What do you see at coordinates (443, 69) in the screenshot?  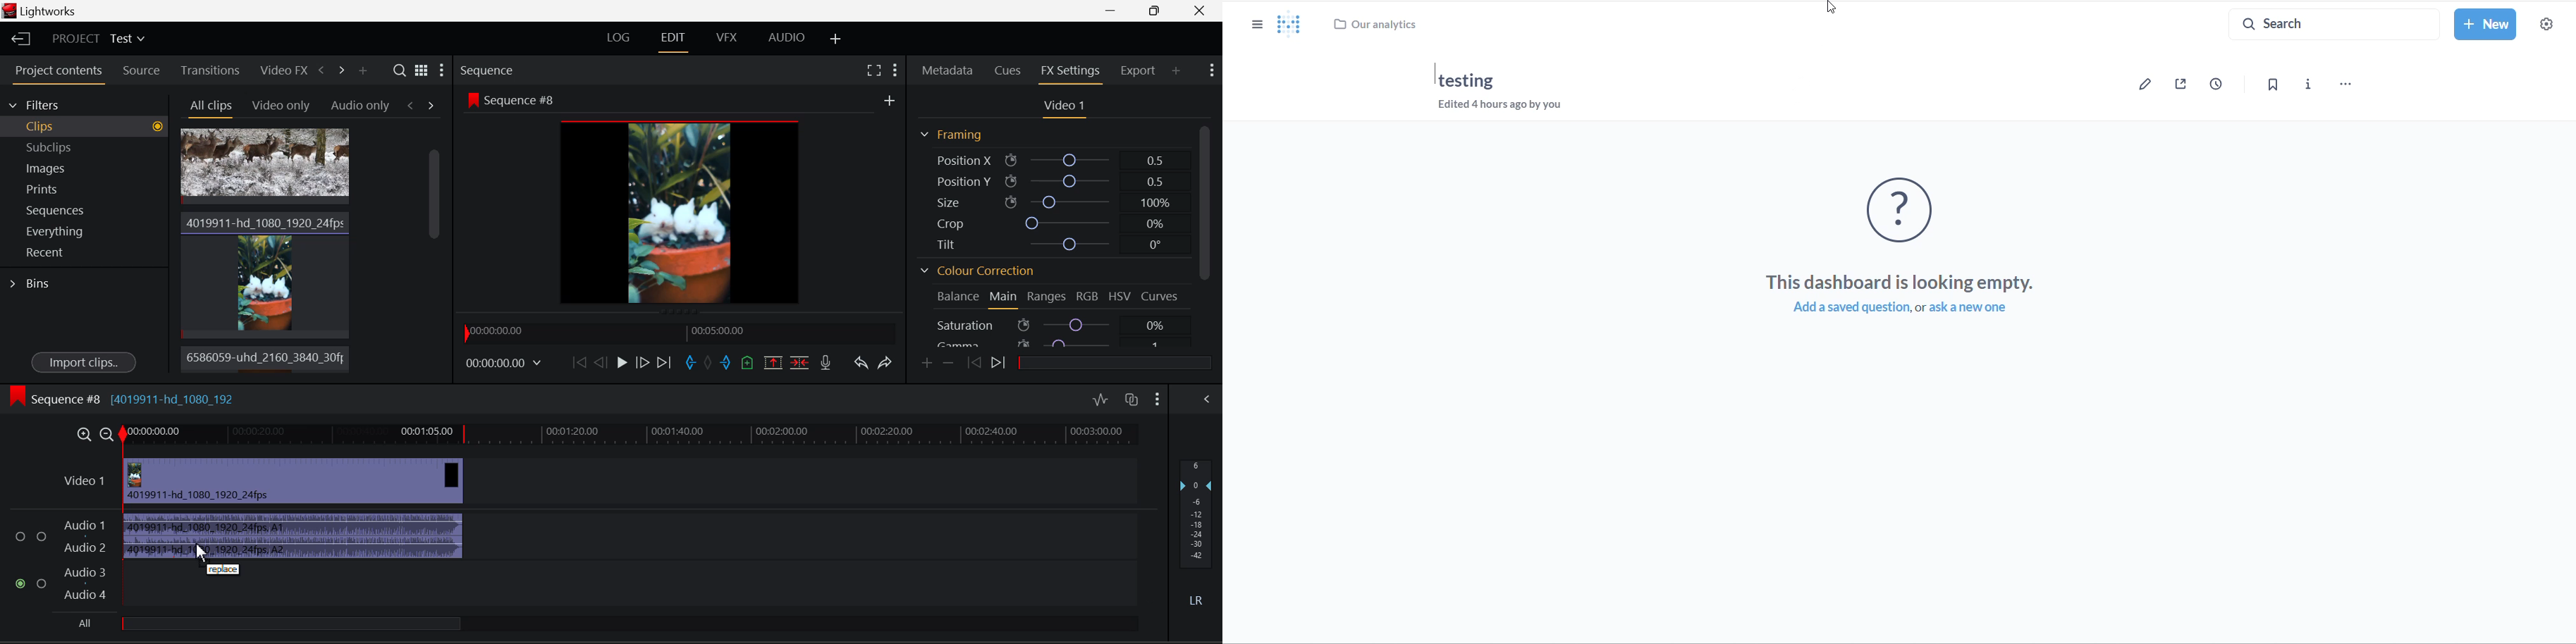 I see `Show Settings` at bounding box center [443, 69].